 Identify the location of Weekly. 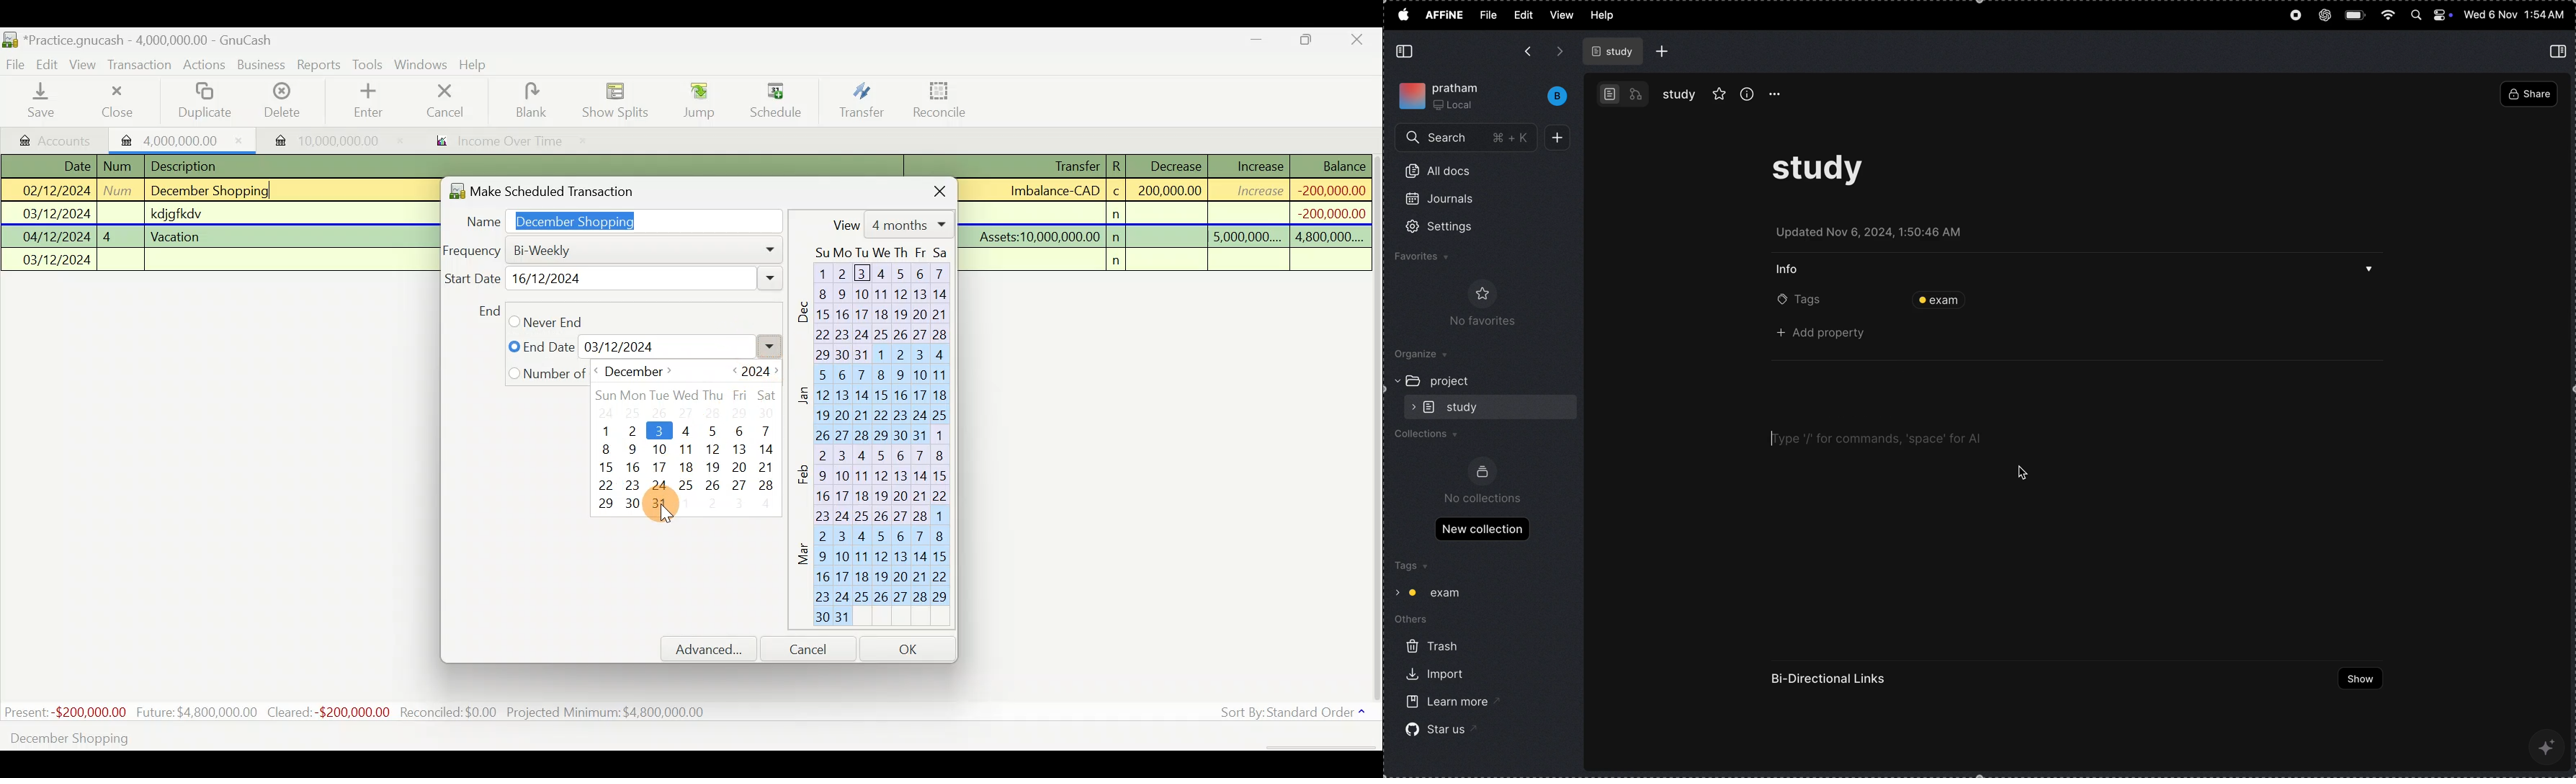
(554, 279).